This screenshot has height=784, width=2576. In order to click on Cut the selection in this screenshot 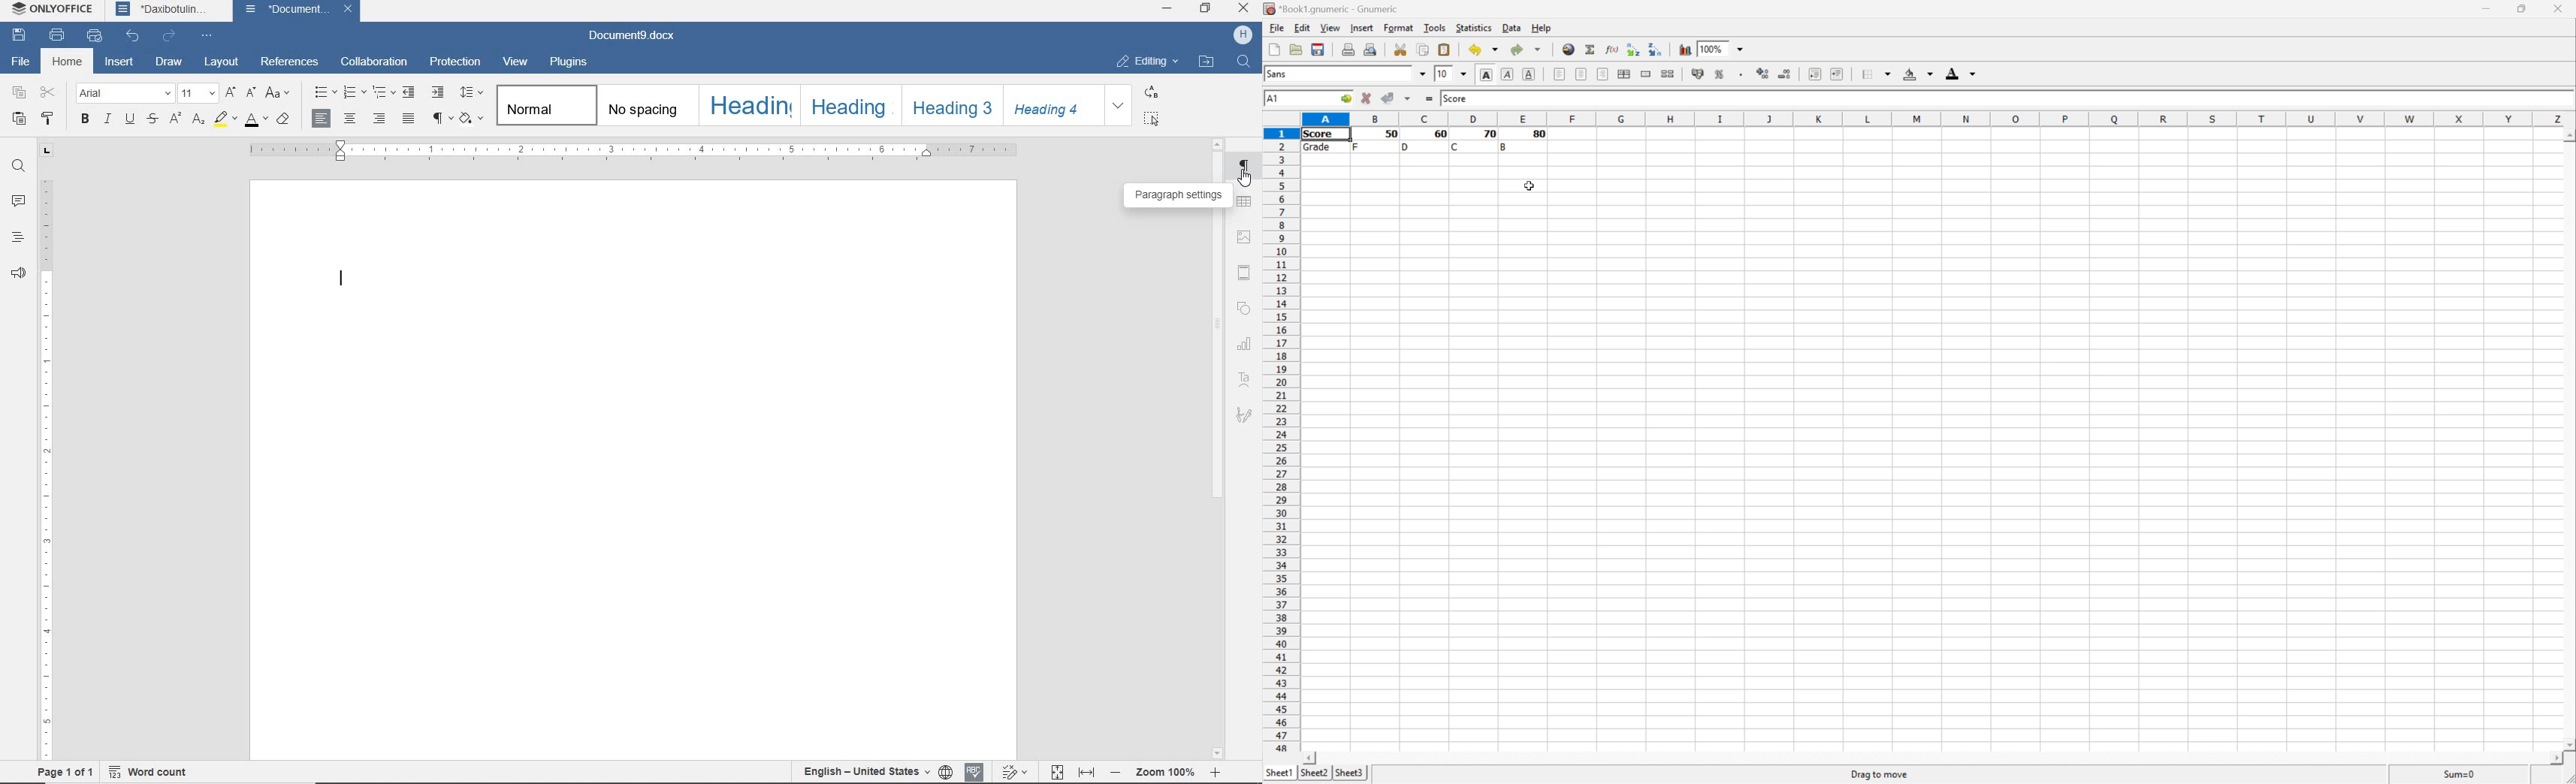, I will do `click(1400, 47)`.